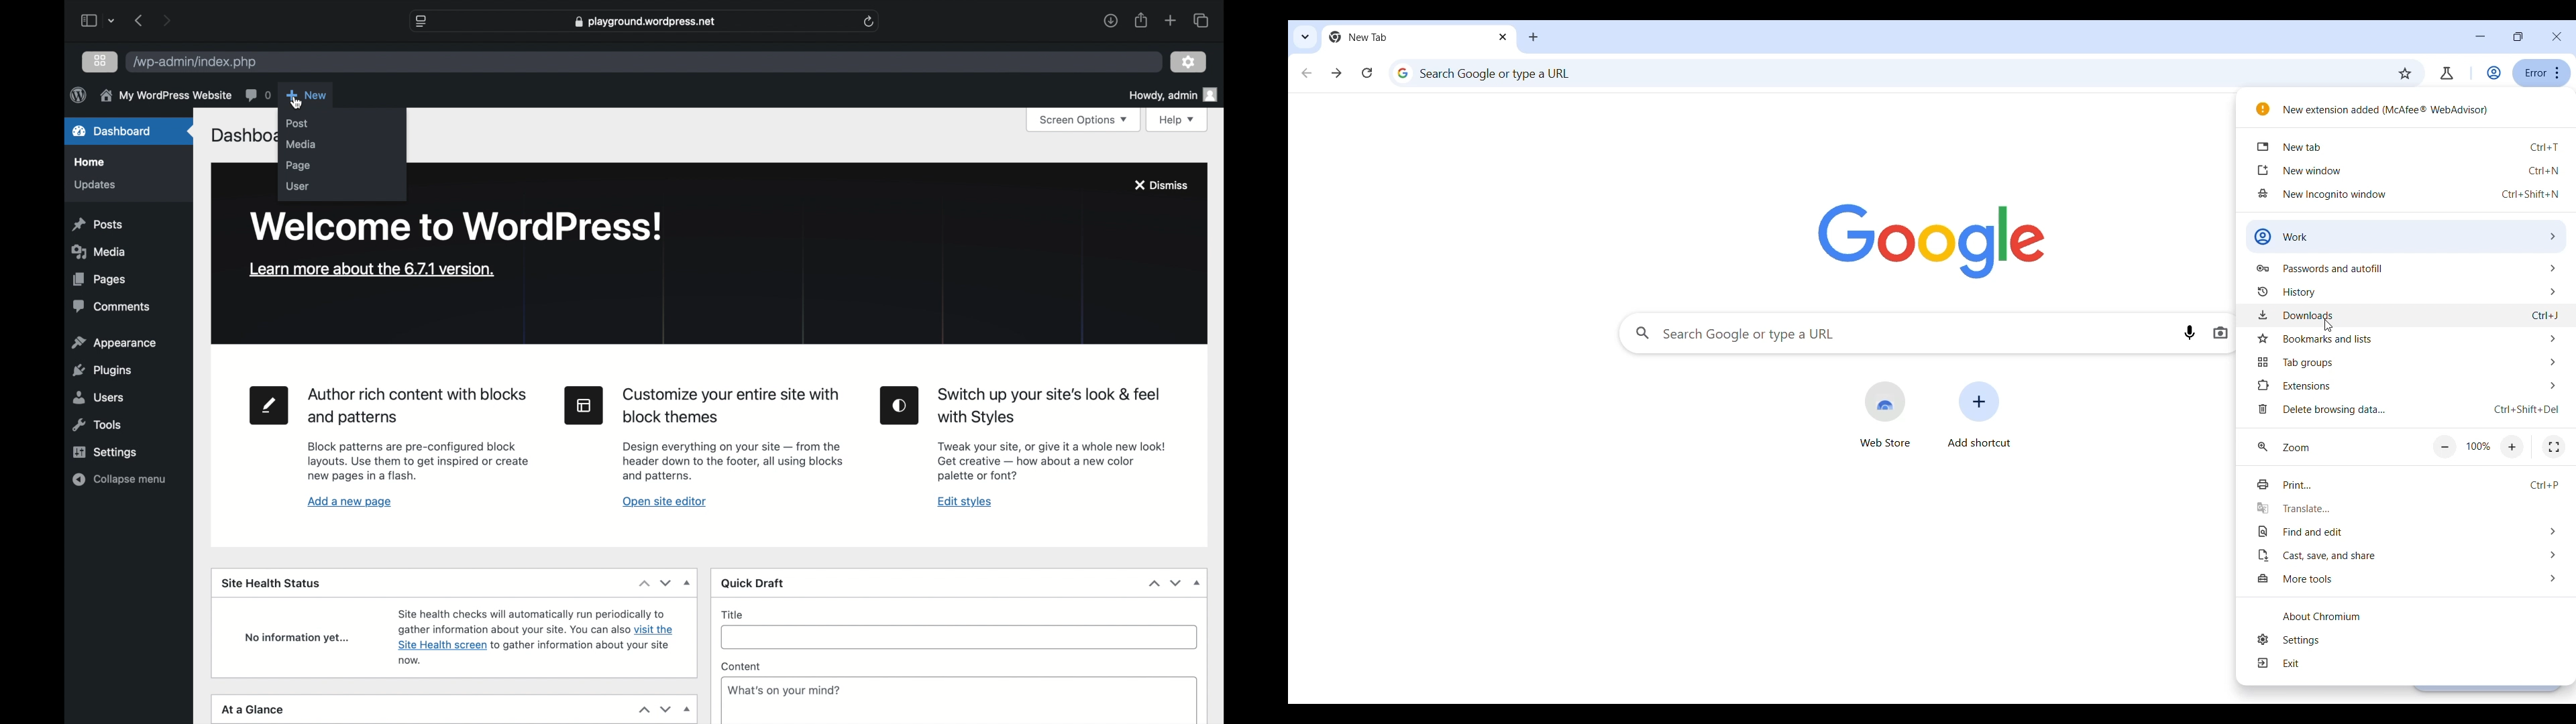  What do you see at coordinates (1885, 414) in the screenshot?
I see `Web store` at bounding box center [1885, 414].